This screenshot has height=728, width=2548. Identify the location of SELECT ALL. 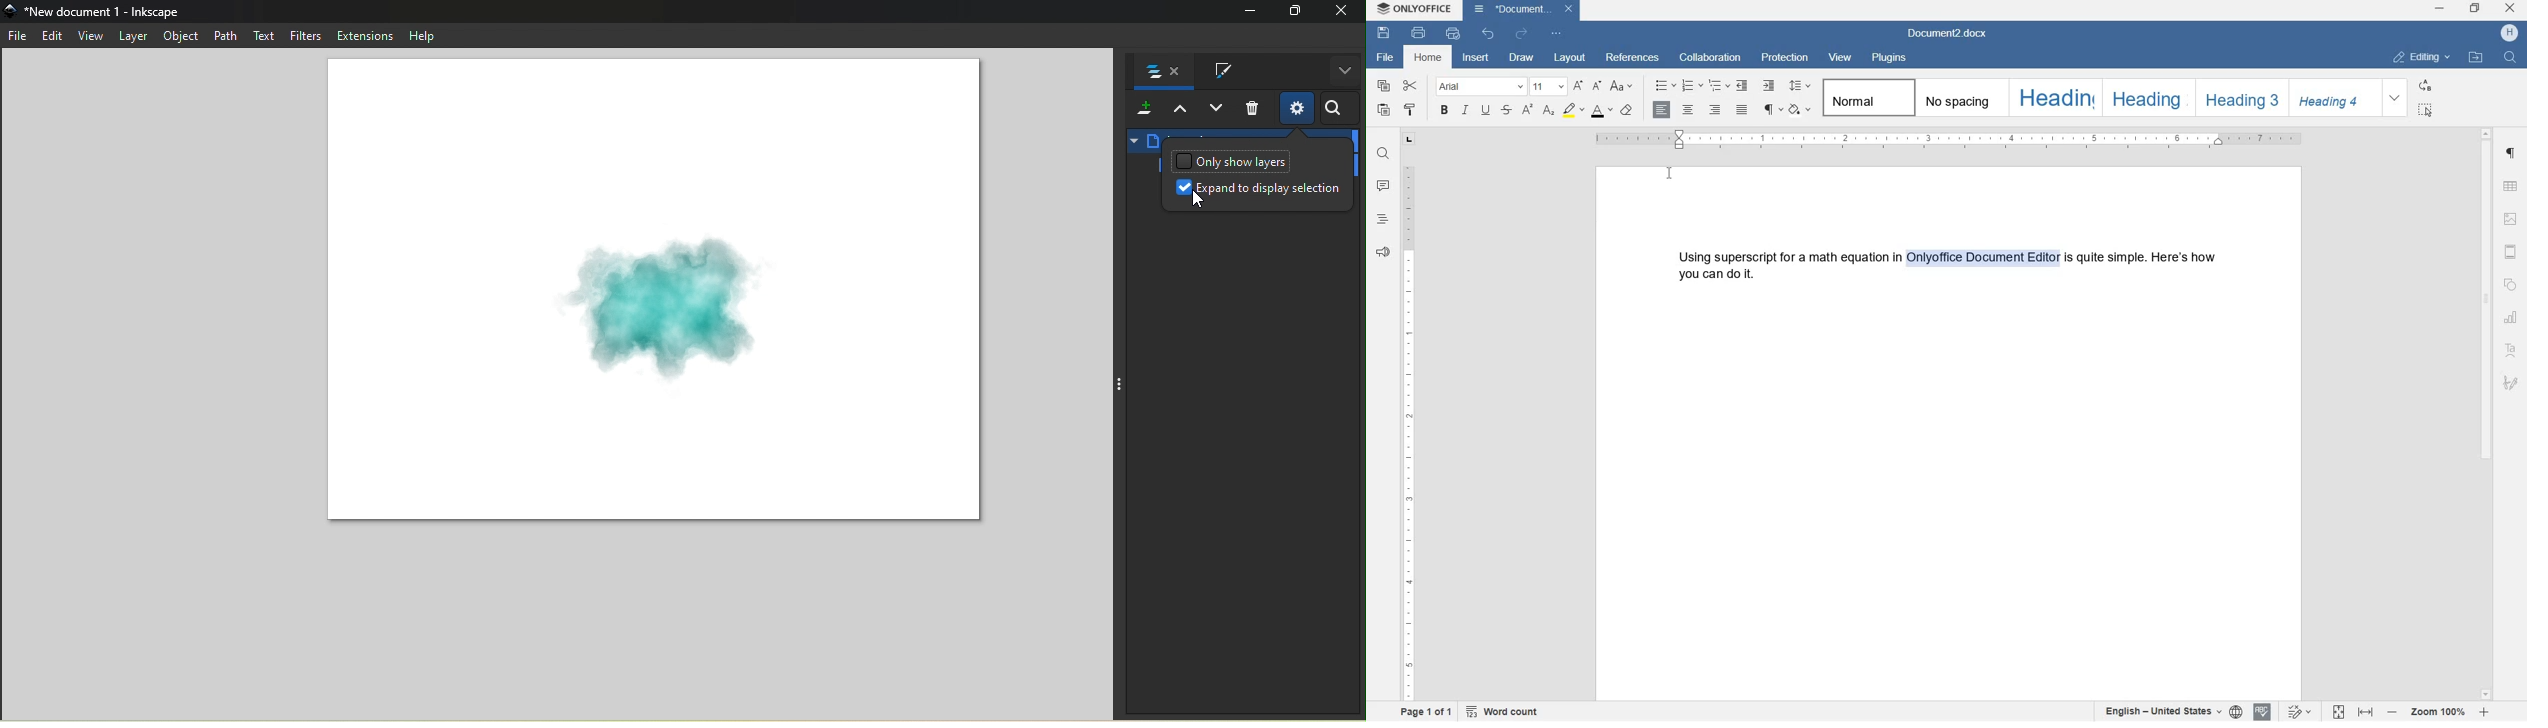
(2426, 111).